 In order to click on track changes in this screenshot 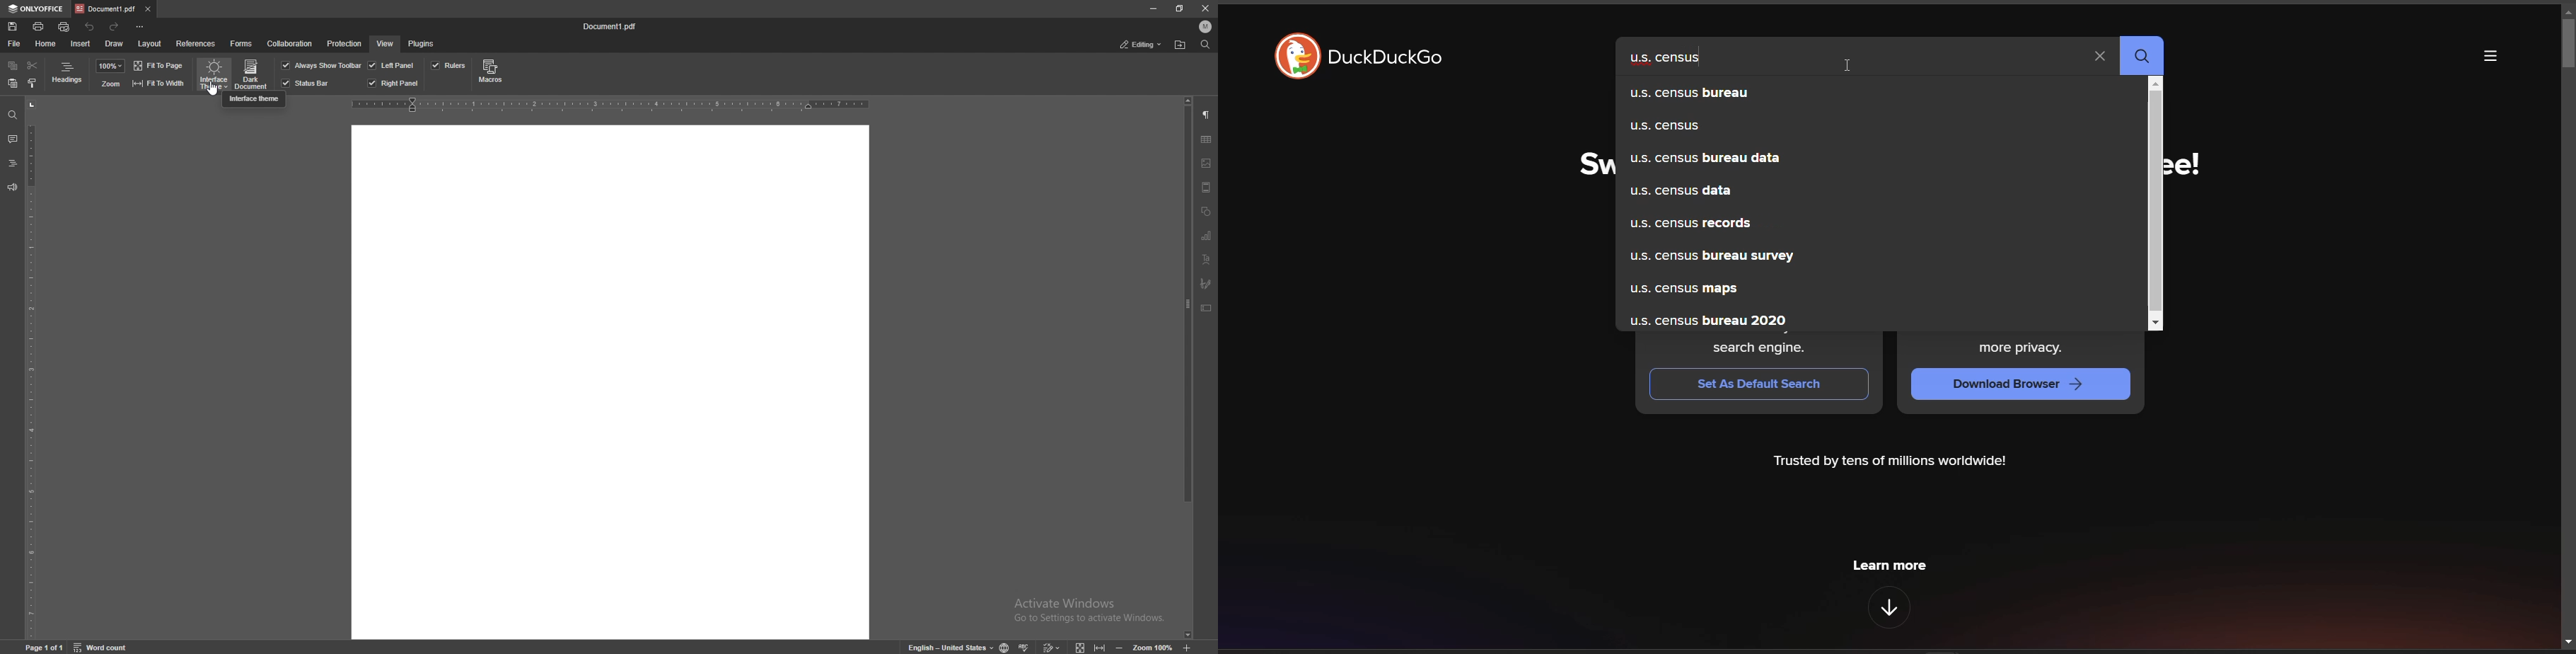, I will do `click(1051, 645)`.